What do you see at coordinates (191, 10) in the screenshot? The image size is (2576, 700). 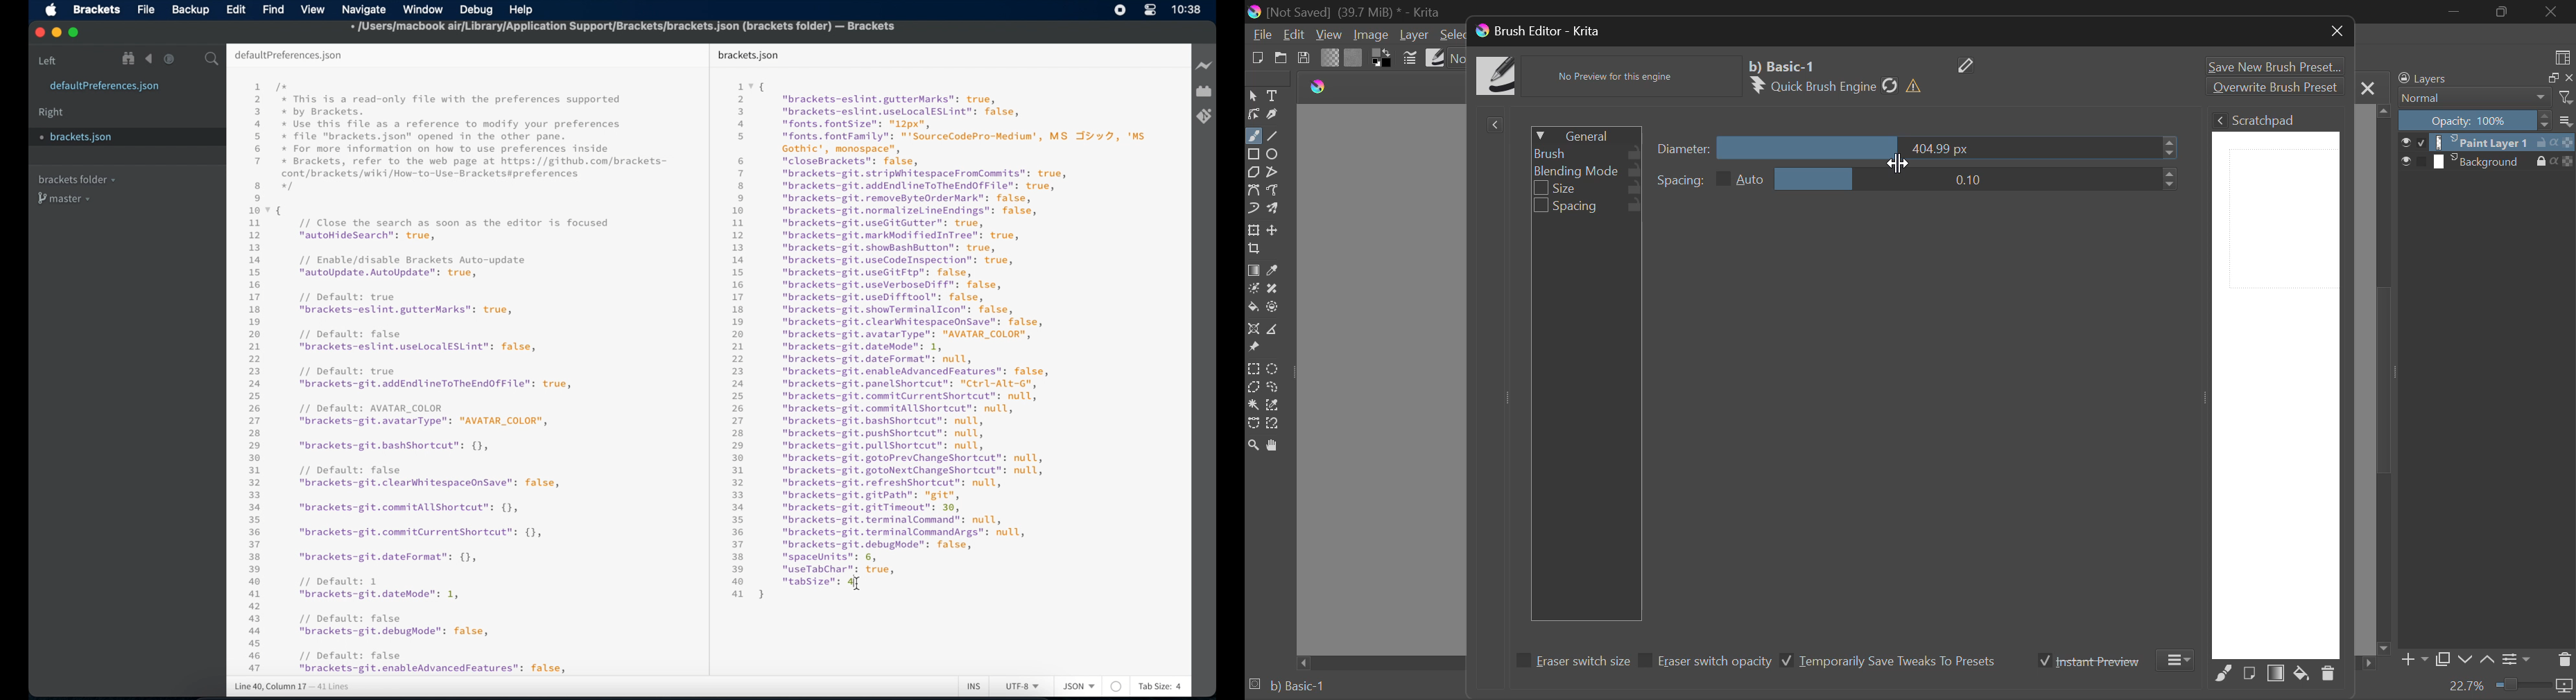 I see `backup` at bounding box center [191, 10].